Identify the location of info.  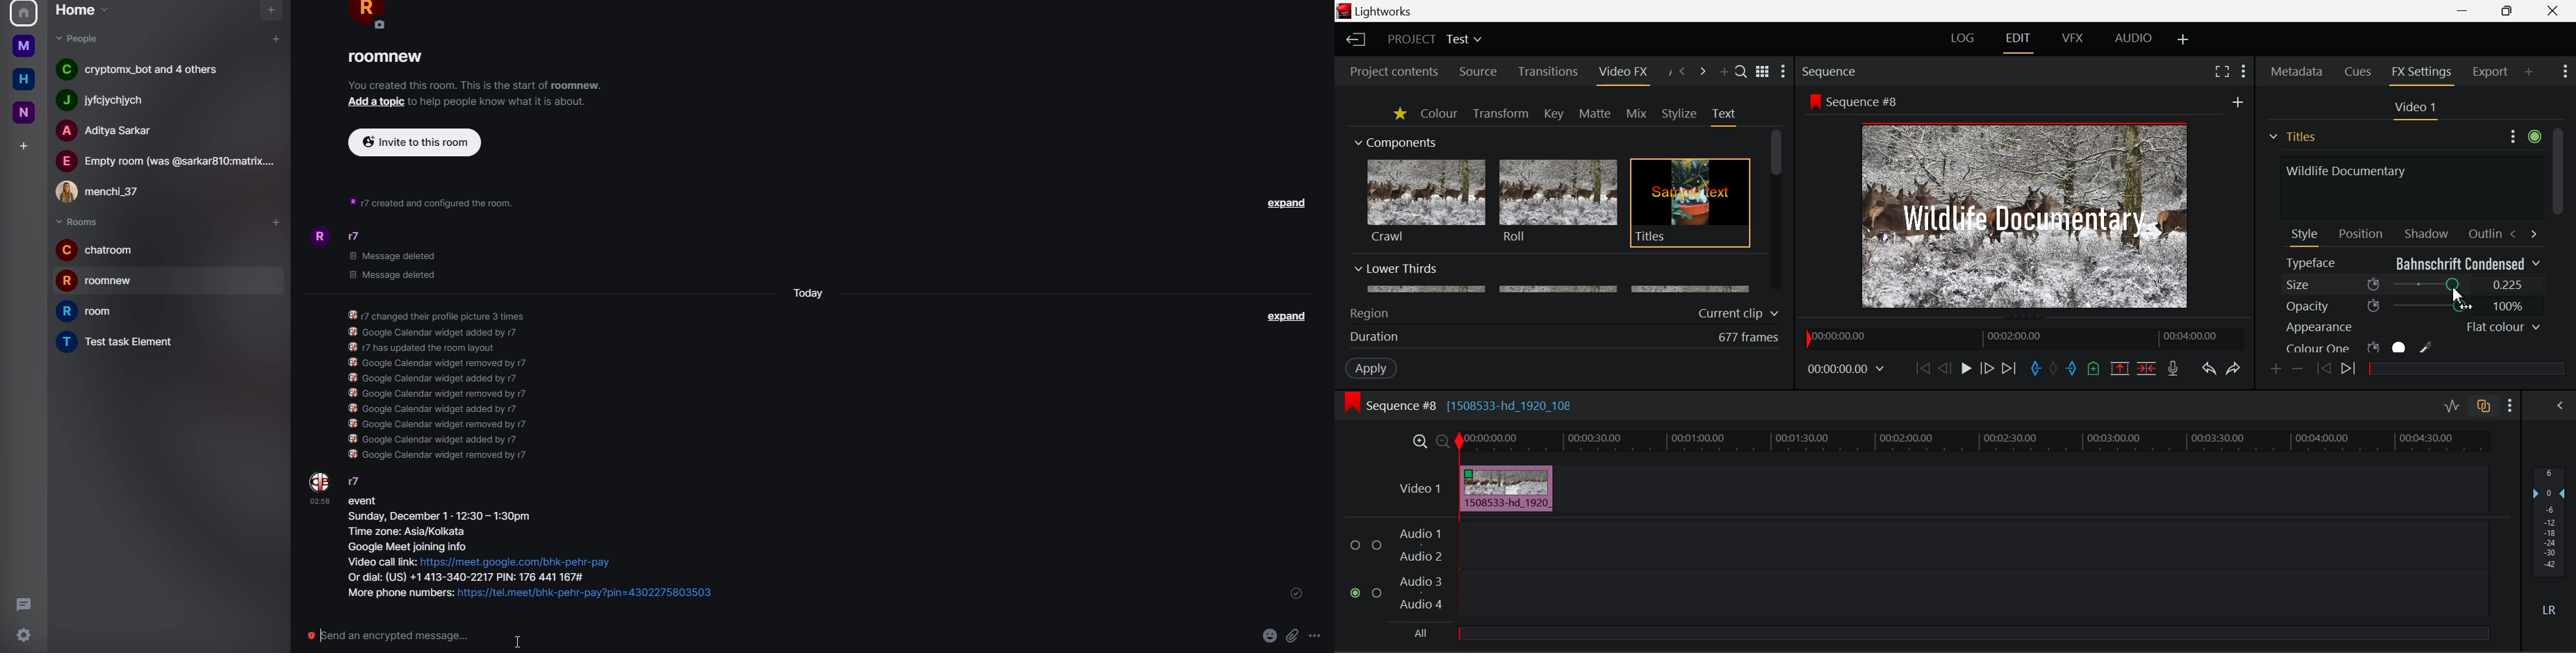
(473, 85).